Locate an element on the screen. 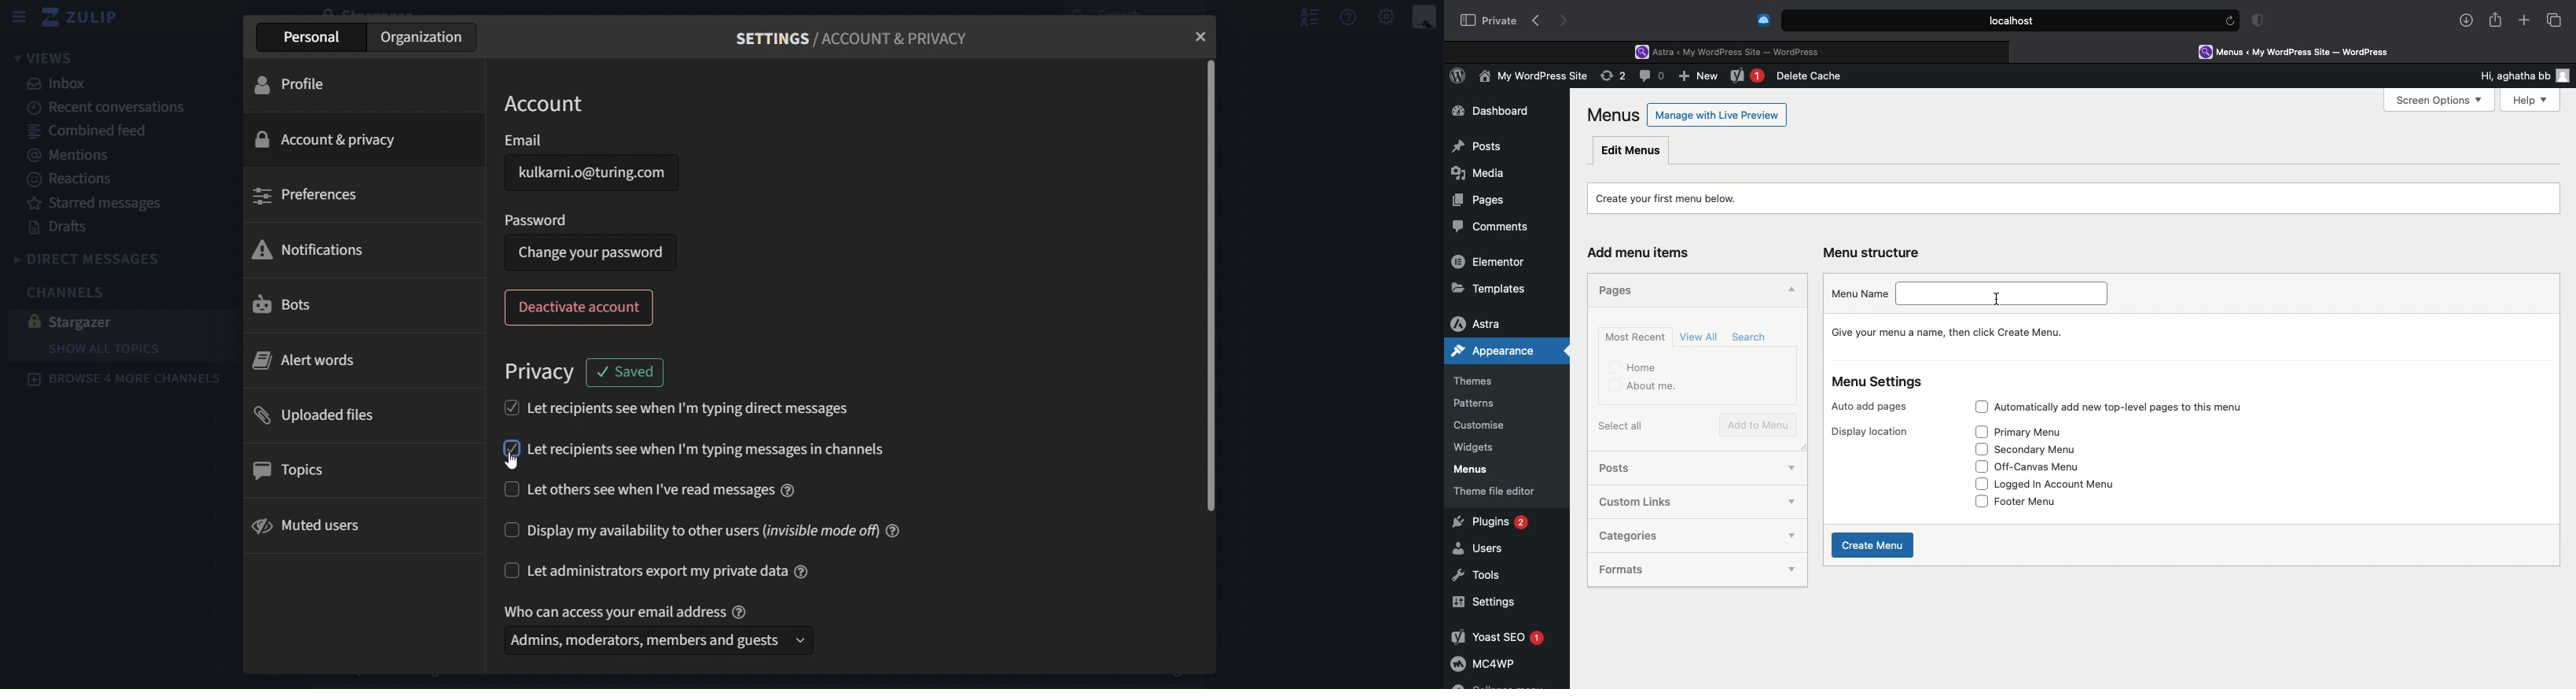 This screenshot has width=2576, height=700. personal is located at coordinates (314, 37).